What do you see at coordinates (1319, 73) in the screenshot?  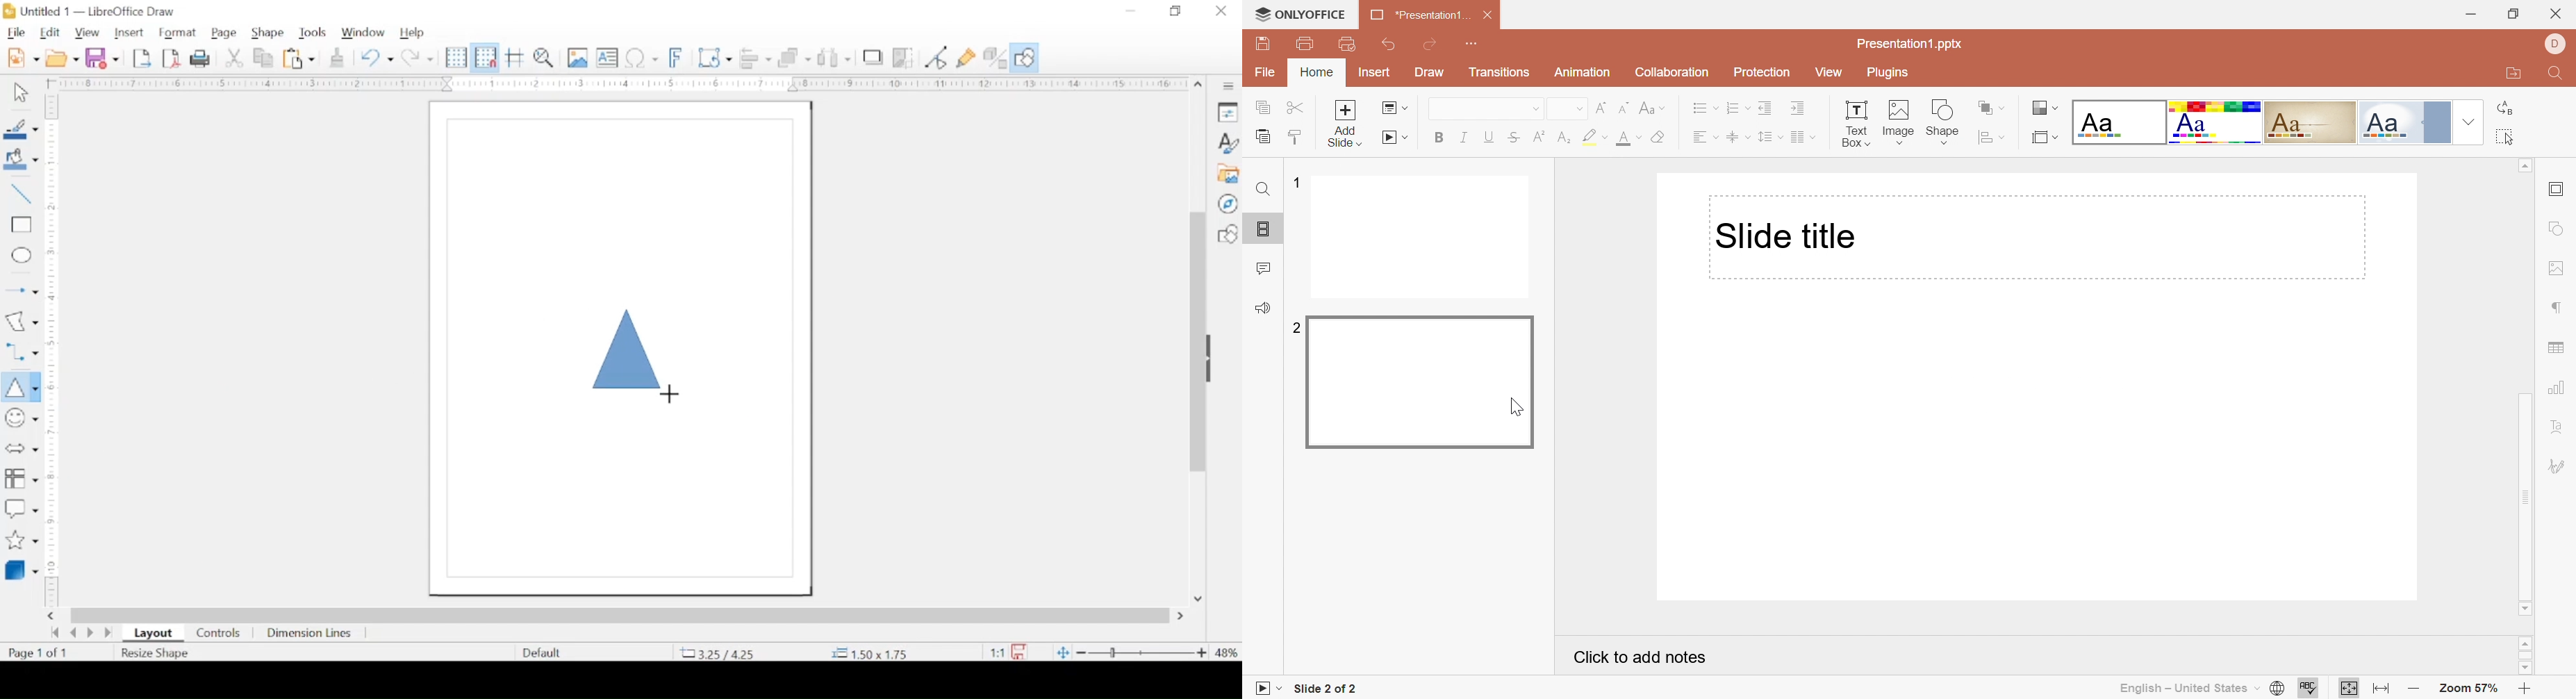 I see `Home` at bounding box center [1319, 73].